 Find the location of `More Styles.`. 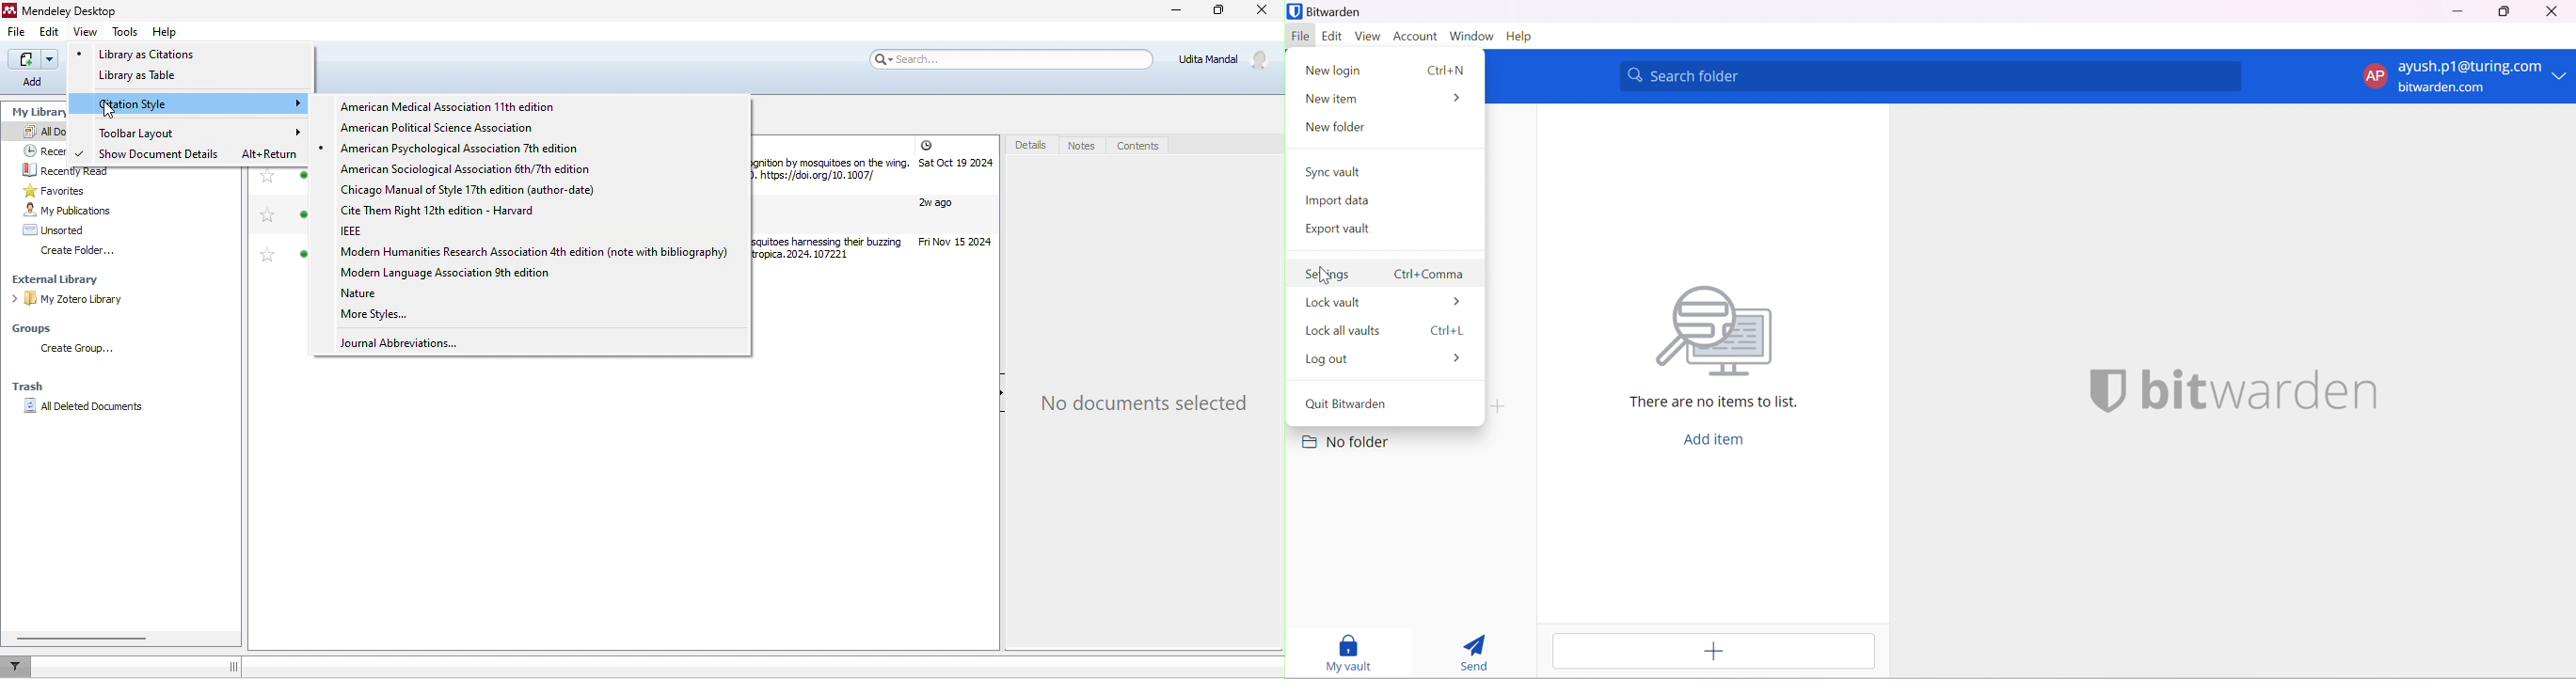

More Styles. is located at coordinates (374, 315).